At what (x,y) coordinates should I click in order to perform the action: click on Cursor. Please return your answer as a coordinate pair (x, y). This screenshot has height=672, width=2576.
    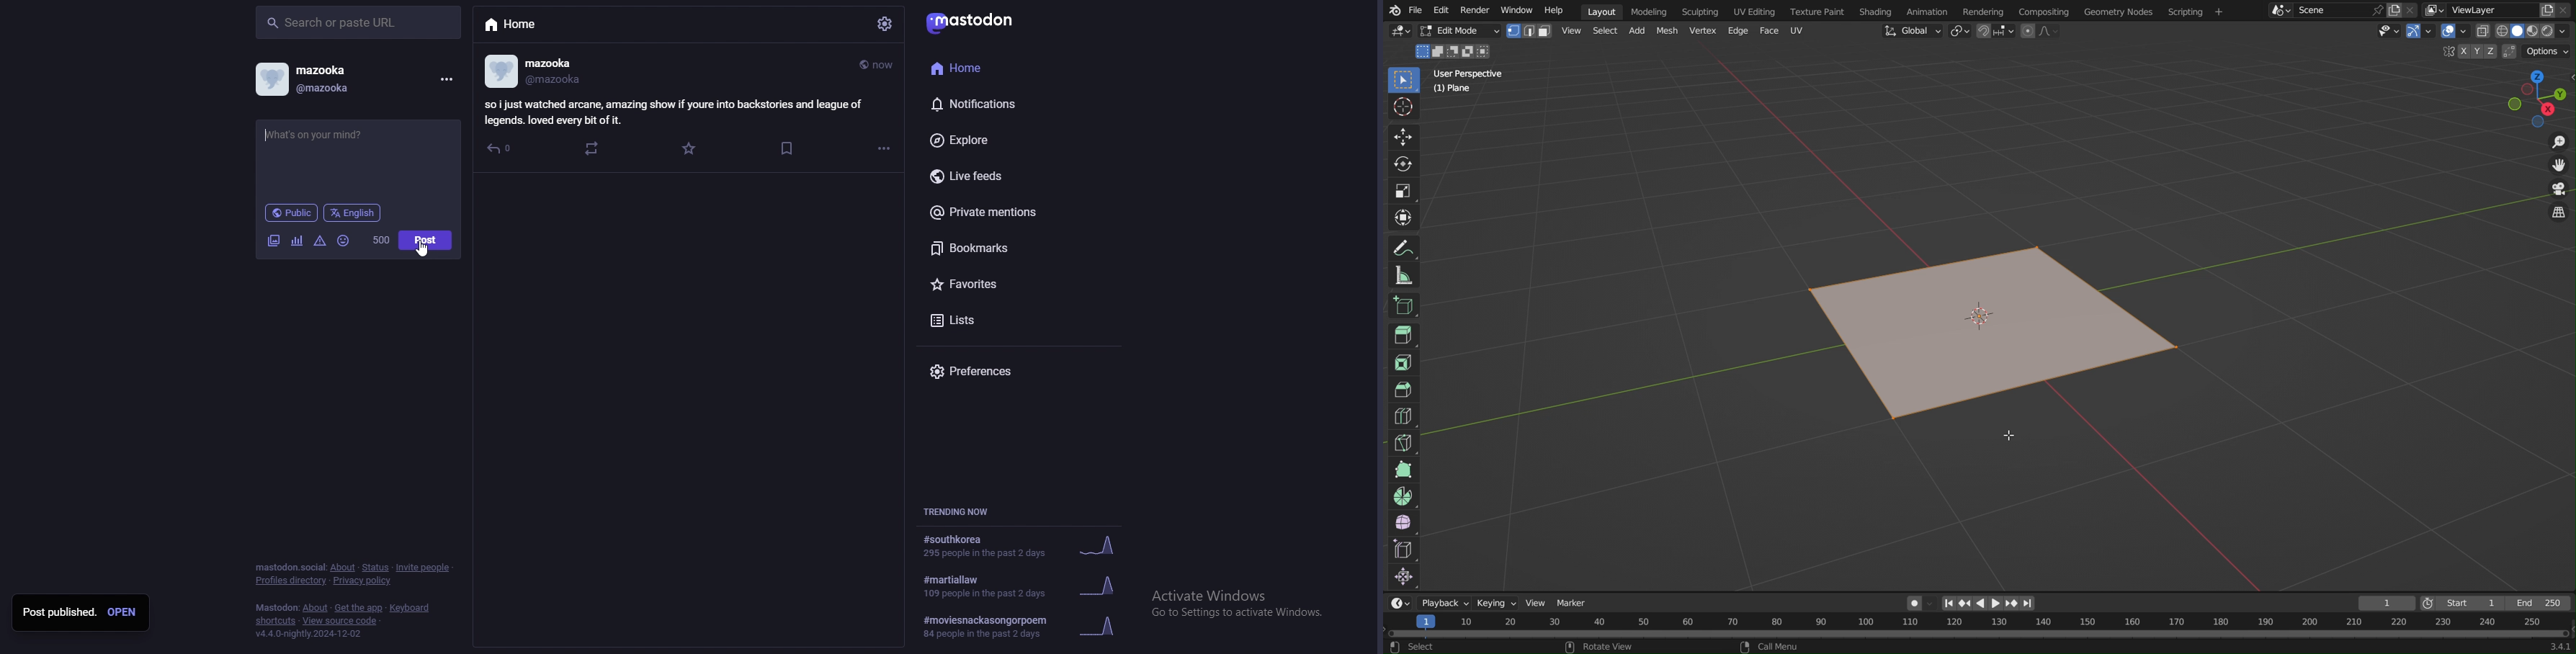
    Looking at the image, I should click on (1404, 110).